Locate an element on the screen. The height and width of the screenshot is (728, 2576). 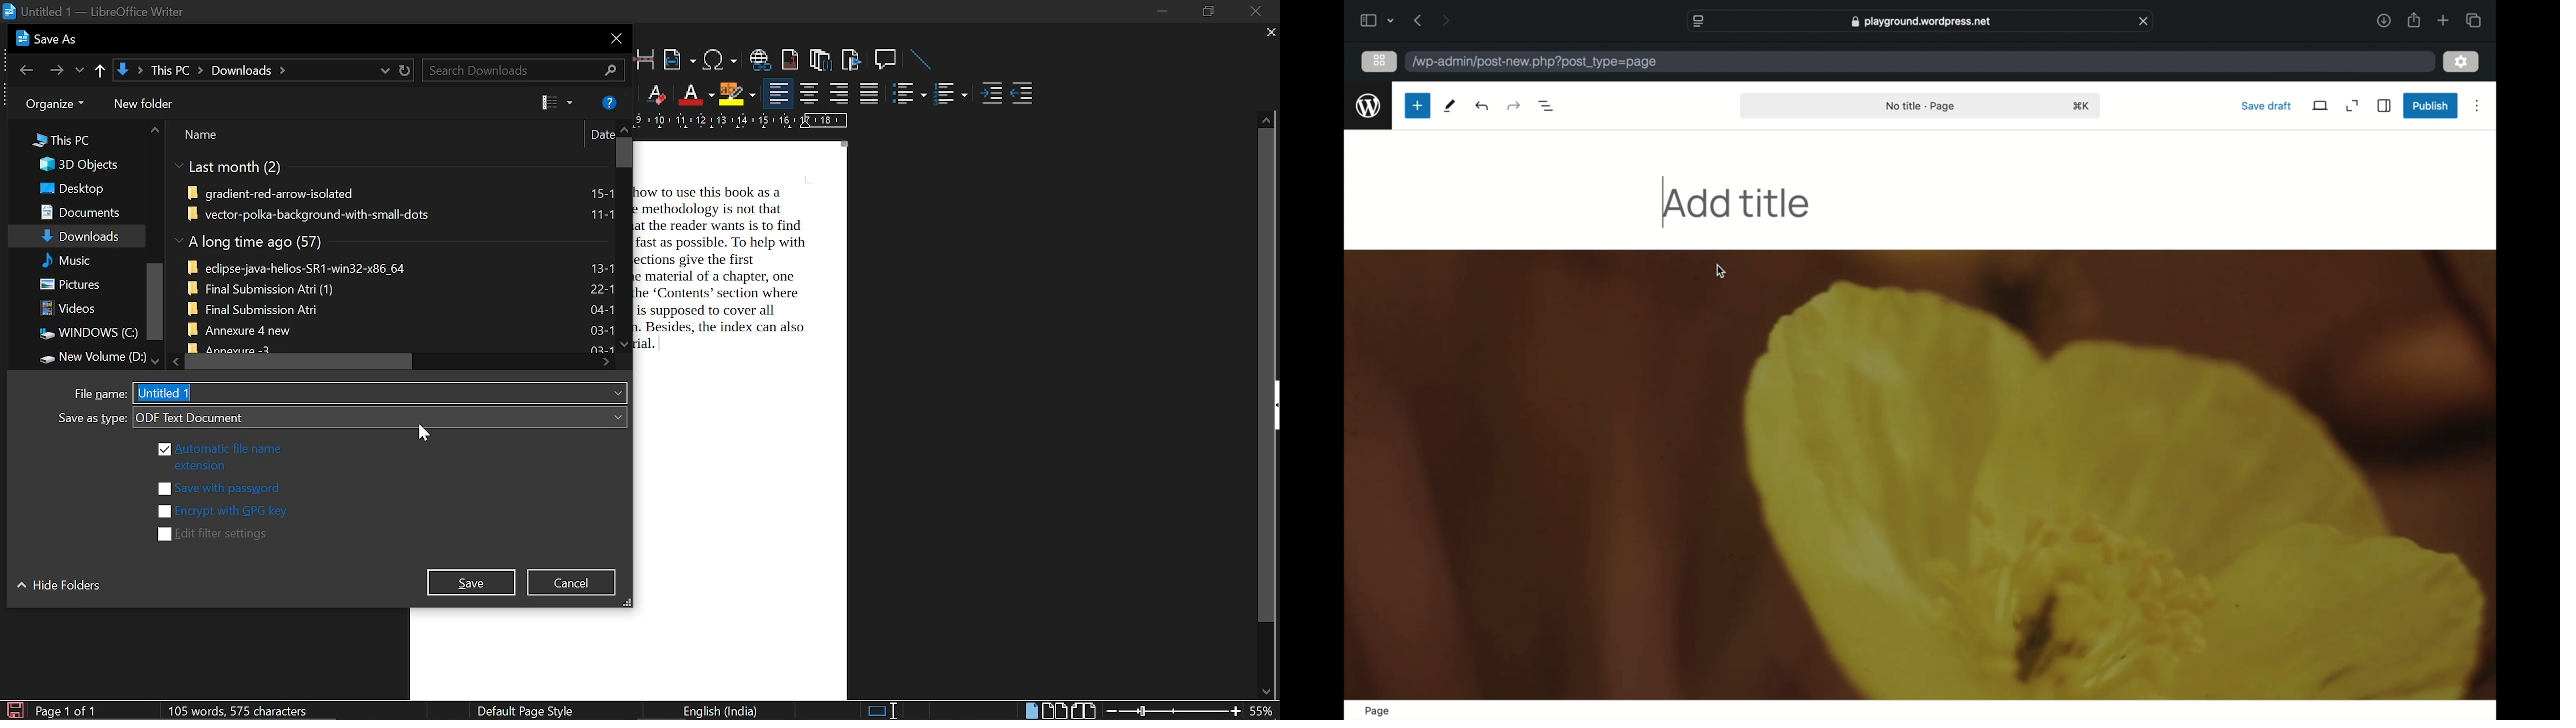
undo is located at coordinates (1513, 105).